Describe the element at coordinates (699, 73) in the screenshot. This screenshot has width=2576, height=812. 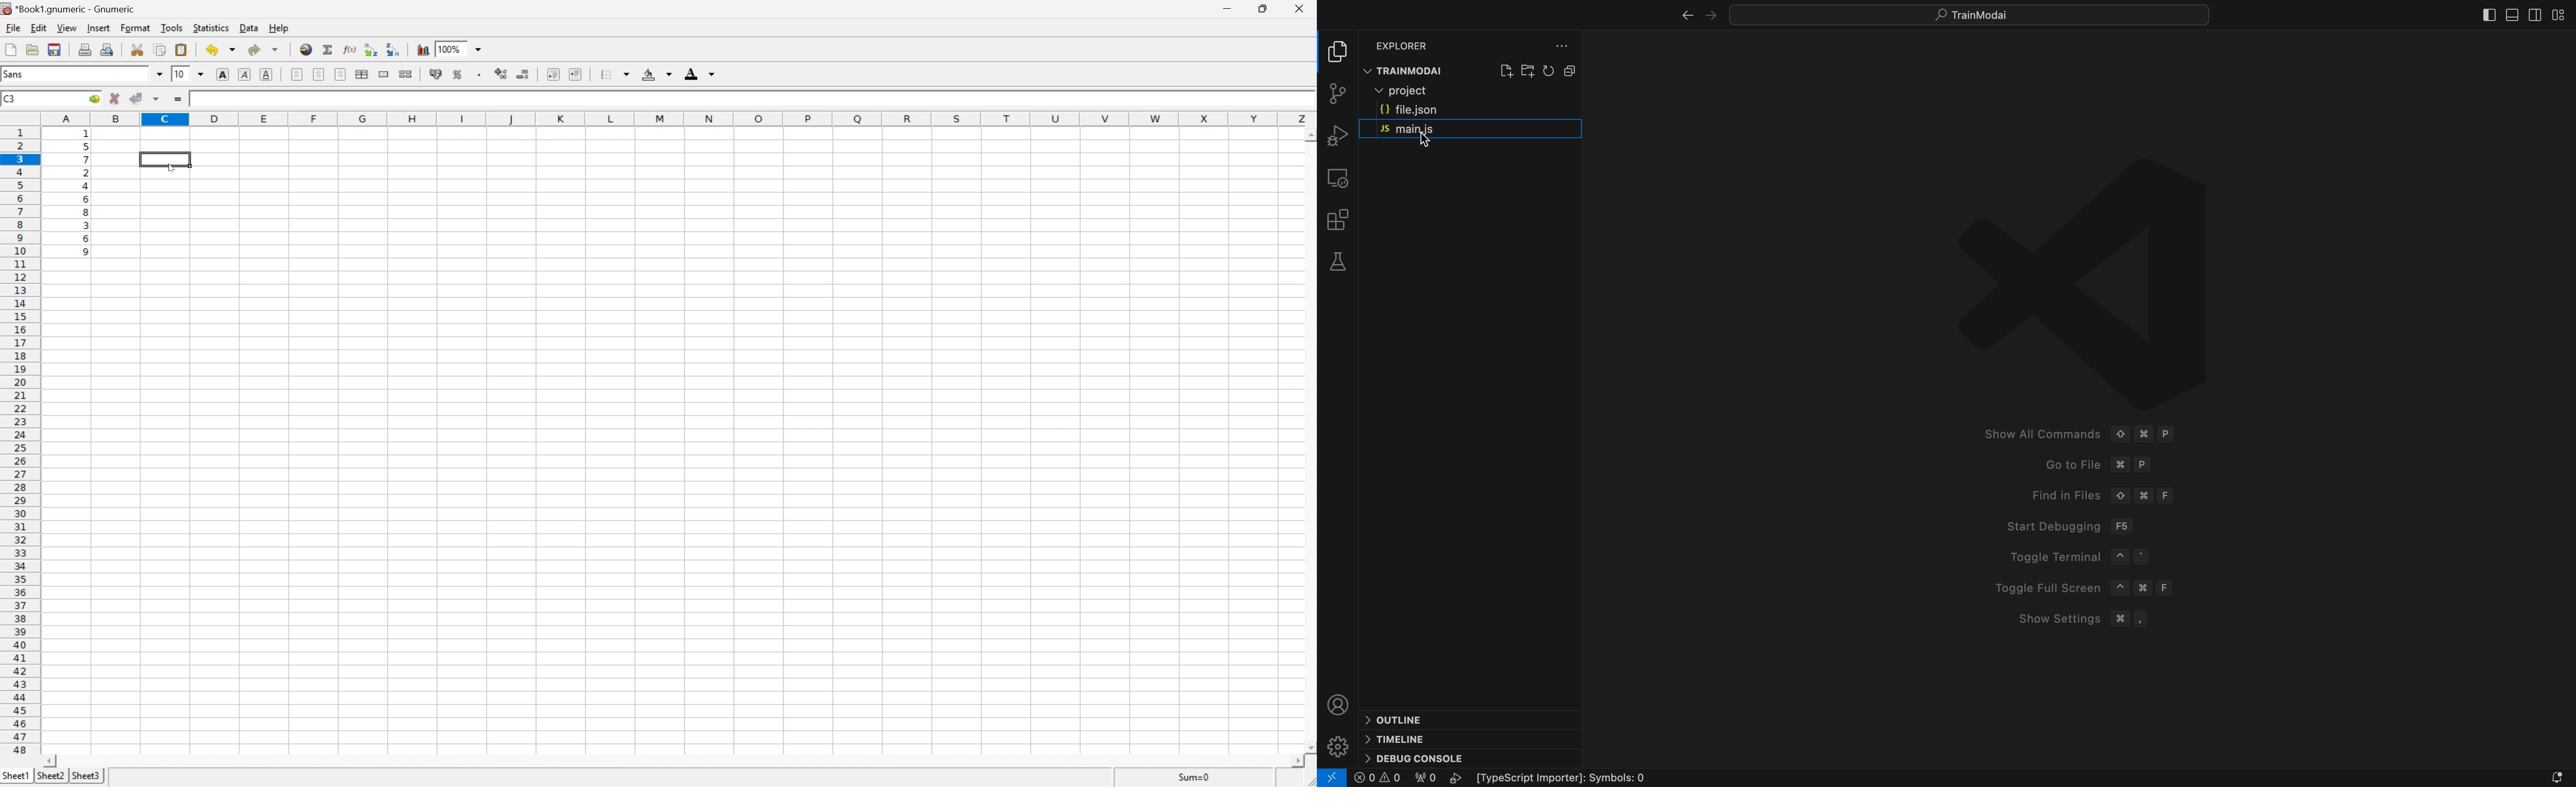
I see `foreground` at that location.